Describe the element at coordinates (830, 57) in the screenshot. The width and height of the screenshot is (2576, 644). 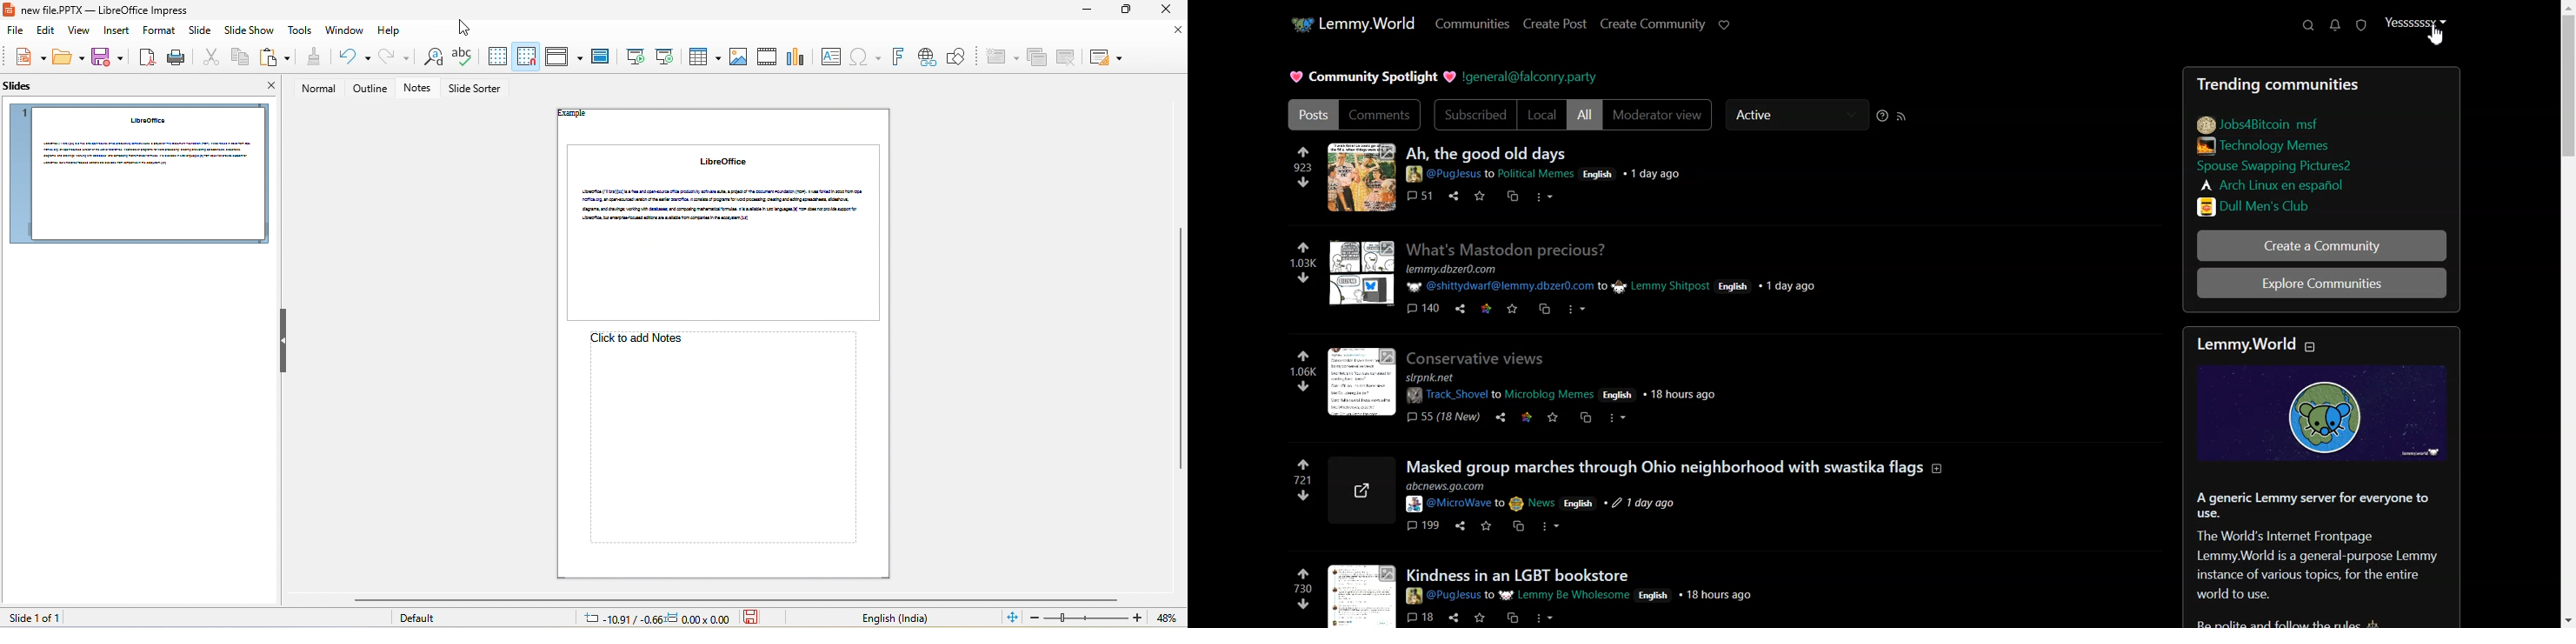
I see `text box` at that location.